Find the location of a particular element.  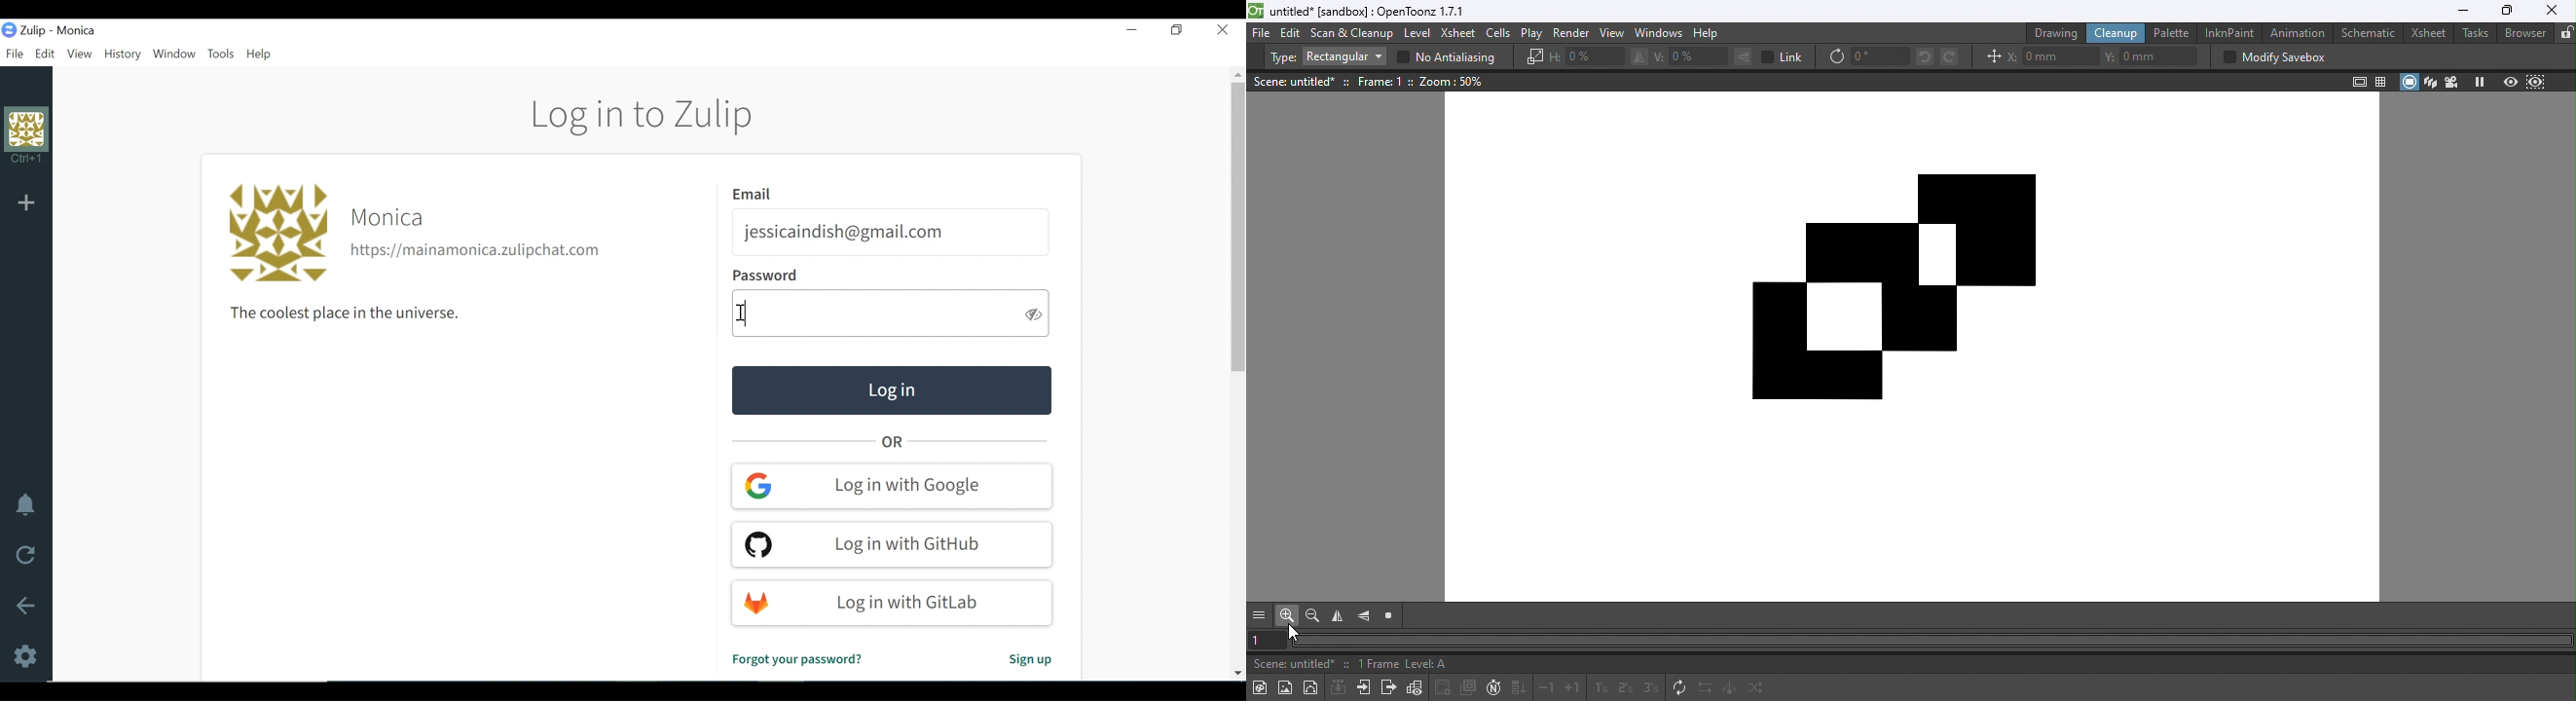

Browser is located at coordinates (2526, 34).